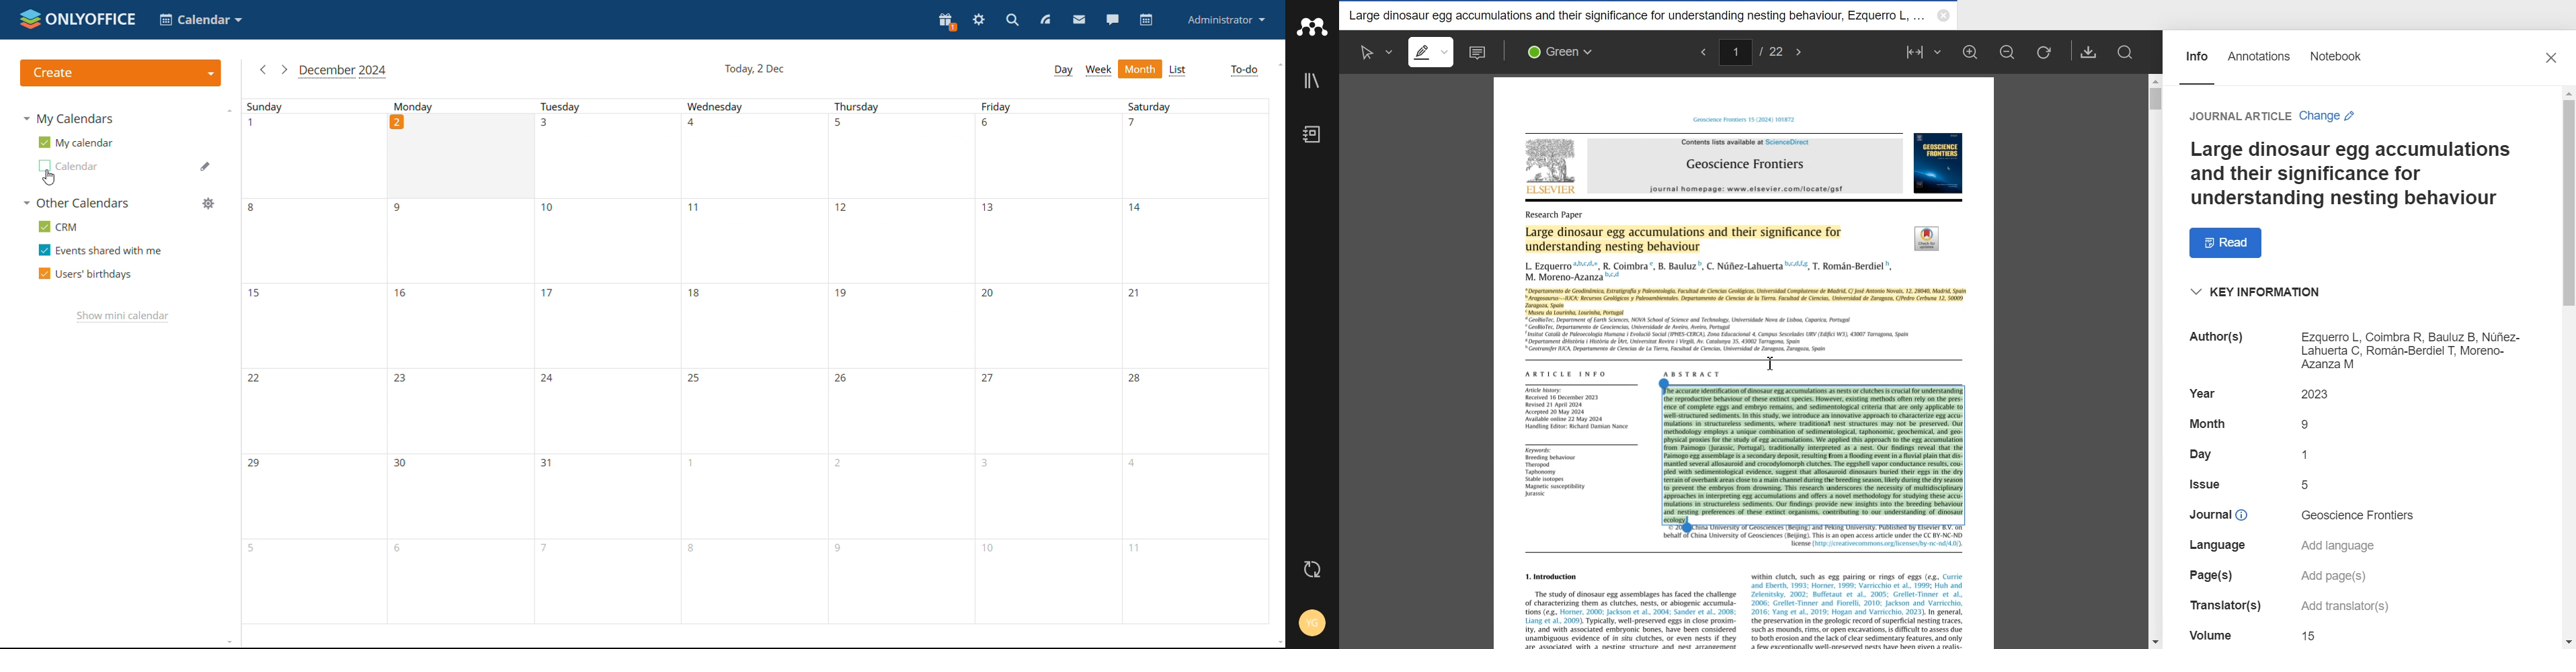 The width and height of the screenshot is (2576, 672). What do you see at coordinates (1193, 495) in the screenshot?
I see `4` at bounding box center [1193, 495].